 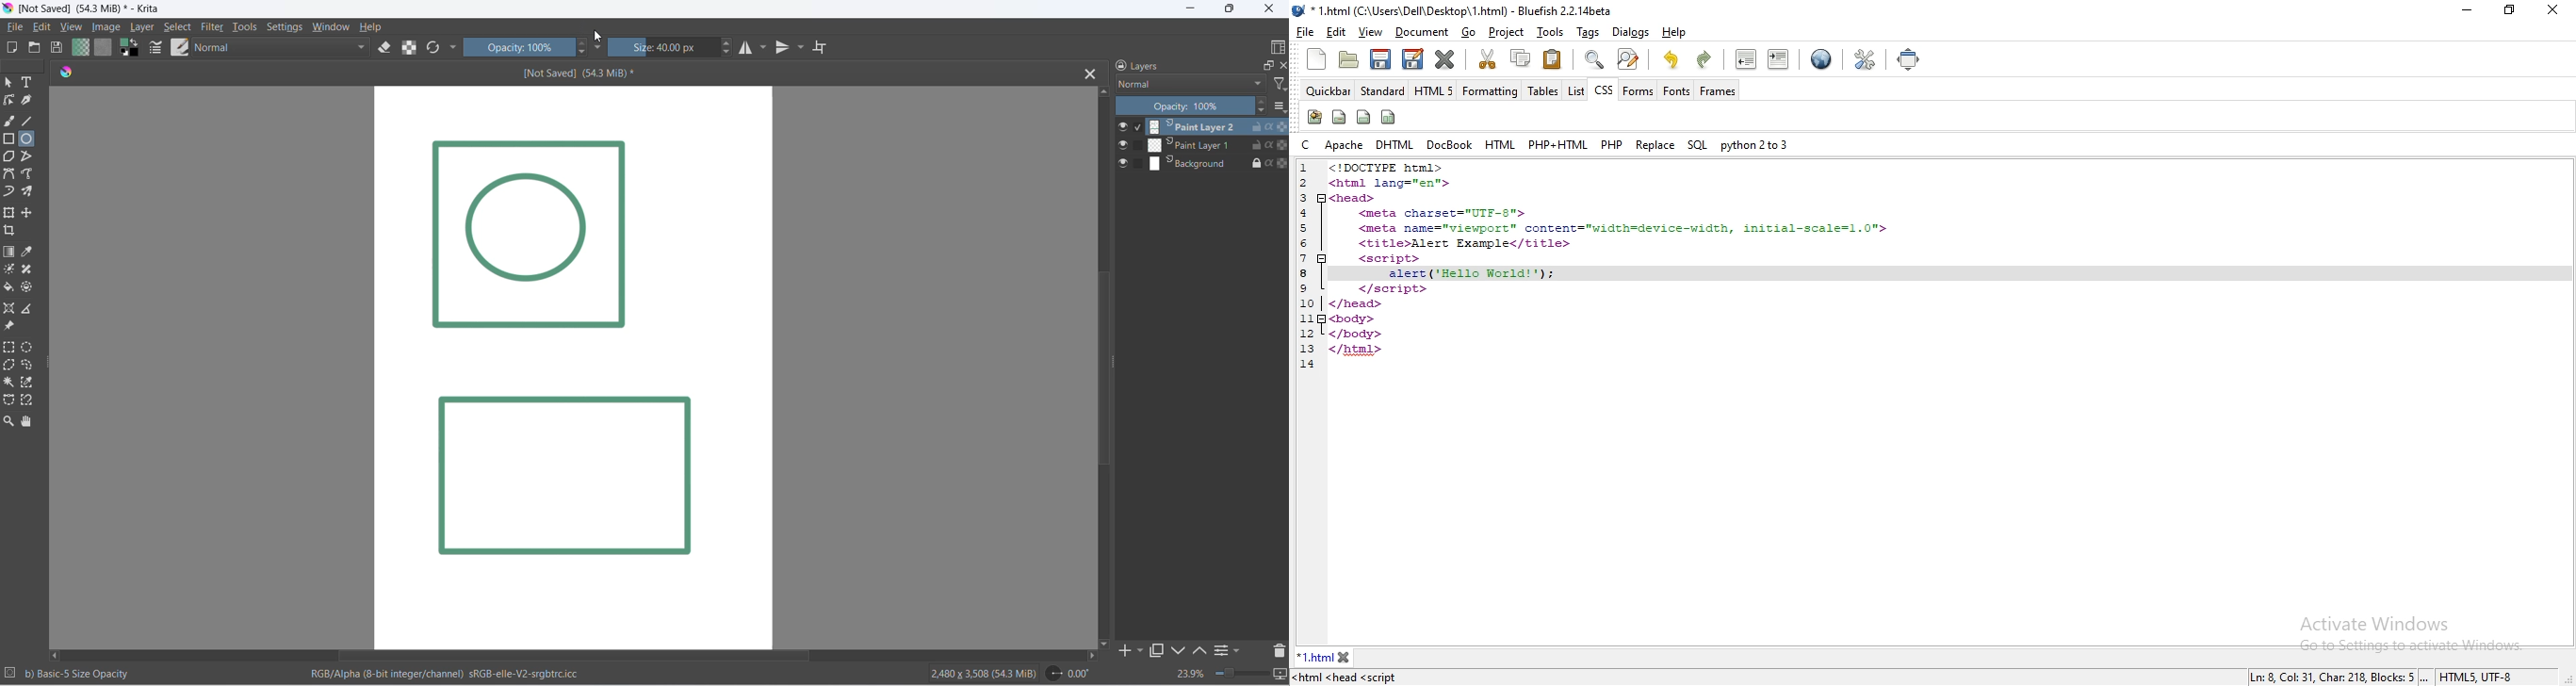 What do you see at coordinates (2404, 647) in the screenshot?
I see `go to settings to activate  windows` at bounding box center [2404, 647].